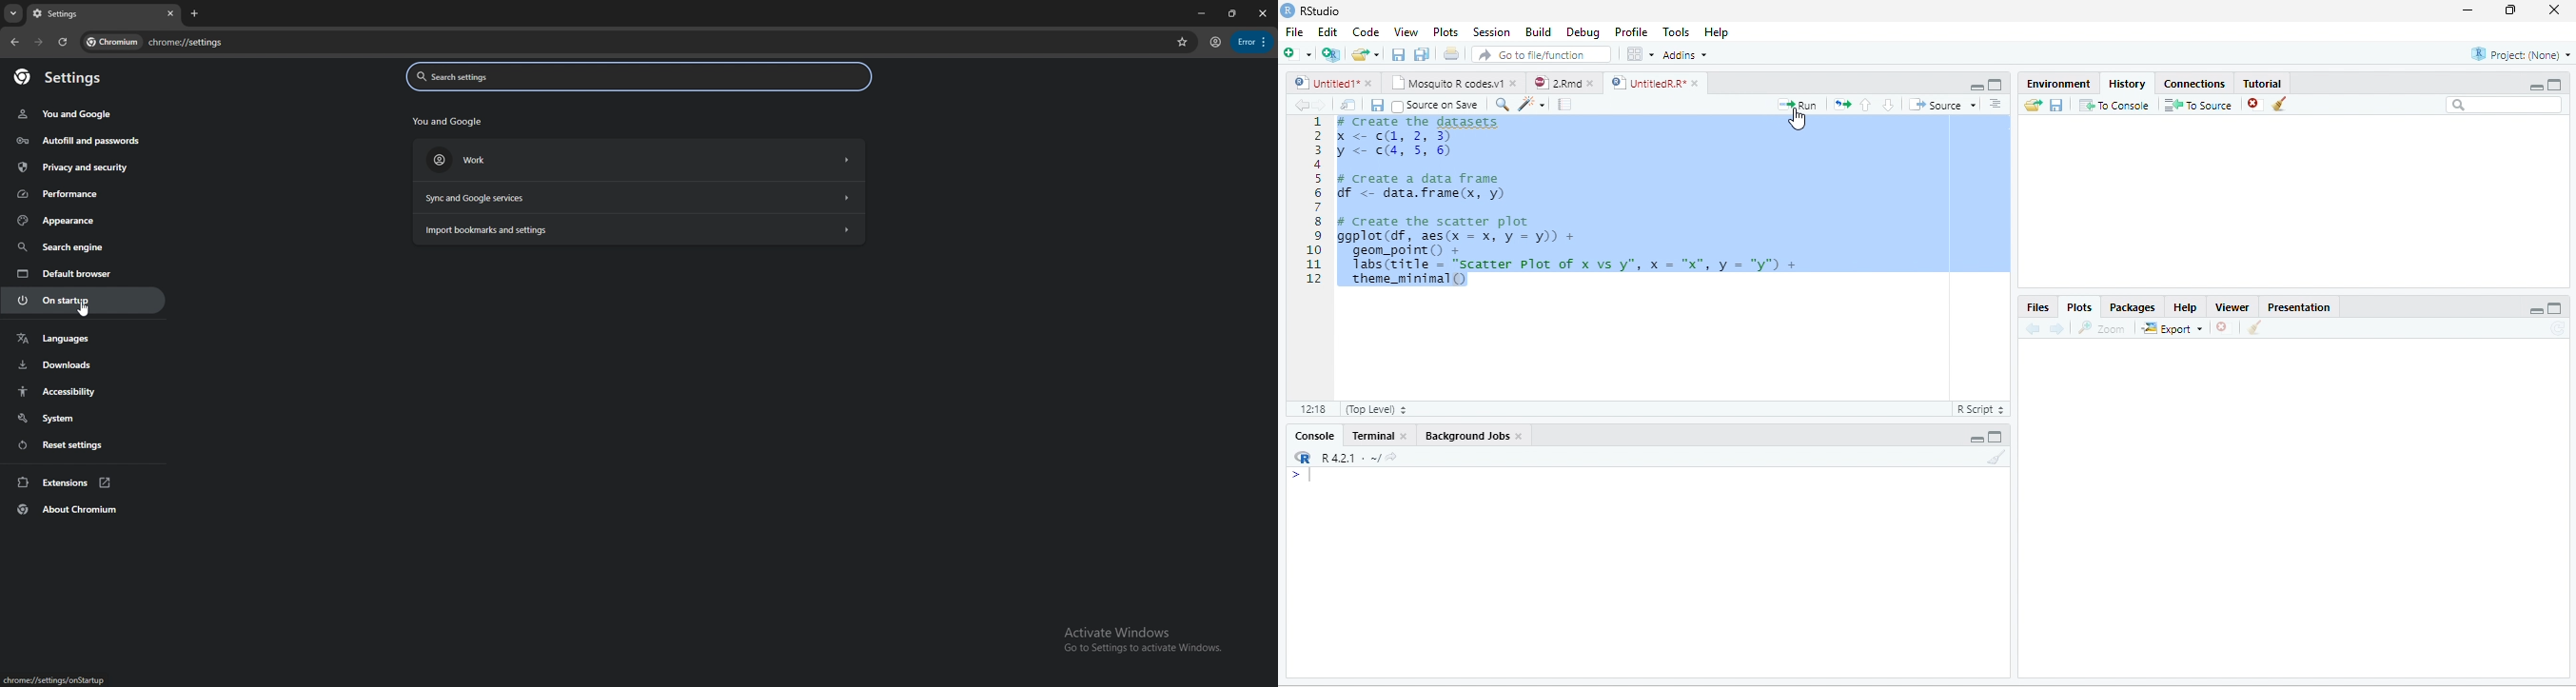 The height and width of the screenshot is (700, 2576). What do you see at coordinates (2037, 306) in the screenshot?
I see `Files` at bounding box center [2037, 306].